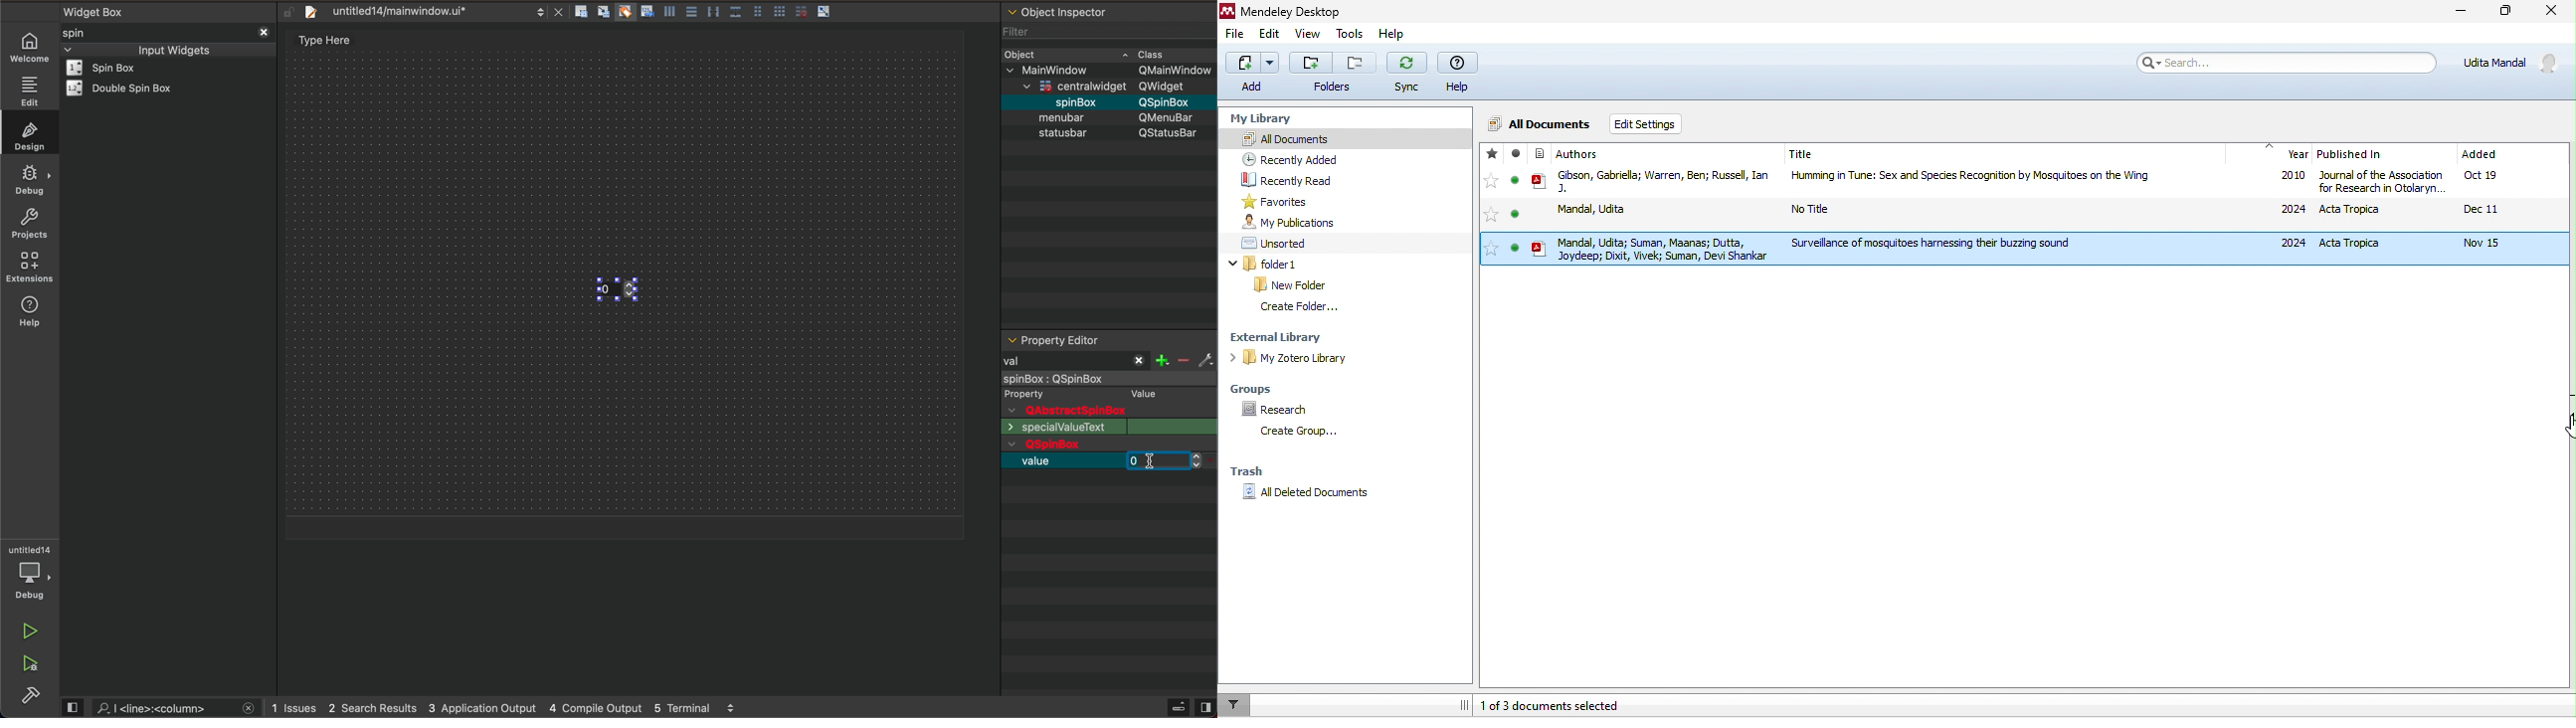 The image size is (2576, 728). I want to click on text, so click(1037, 393).